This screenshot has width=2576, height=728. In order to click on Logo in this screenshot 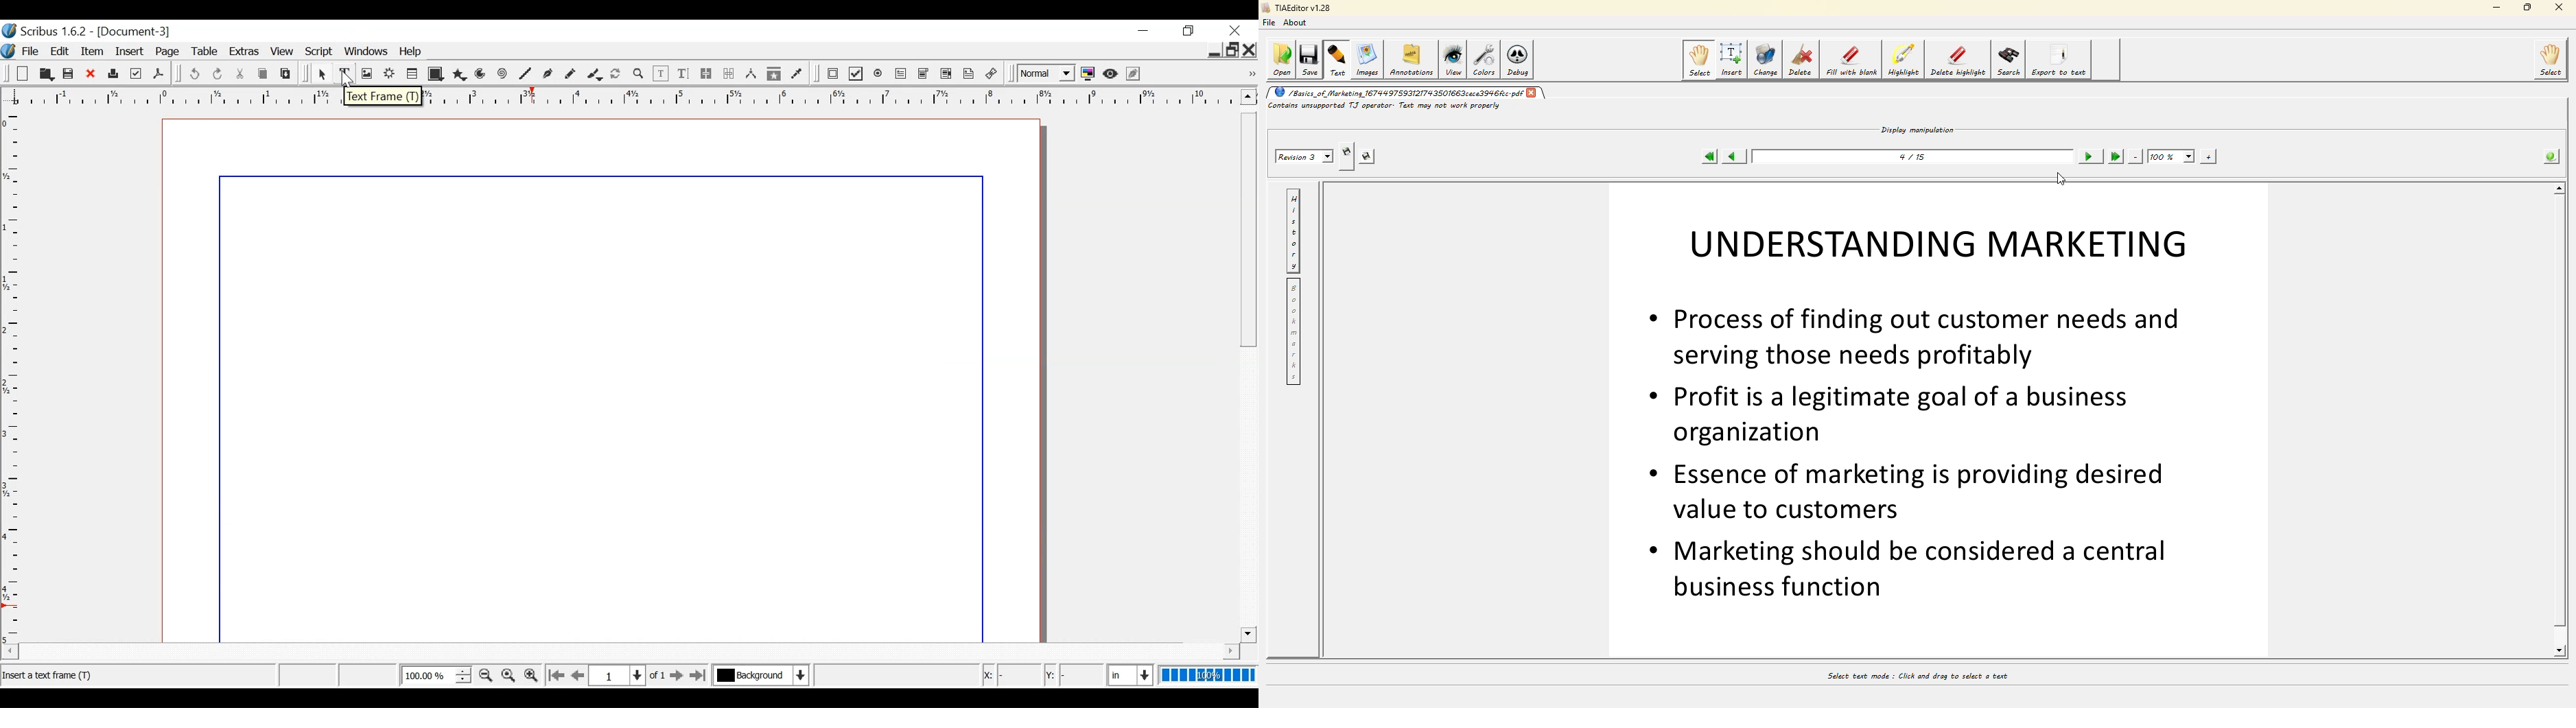, I will do `click(9, 50)`.